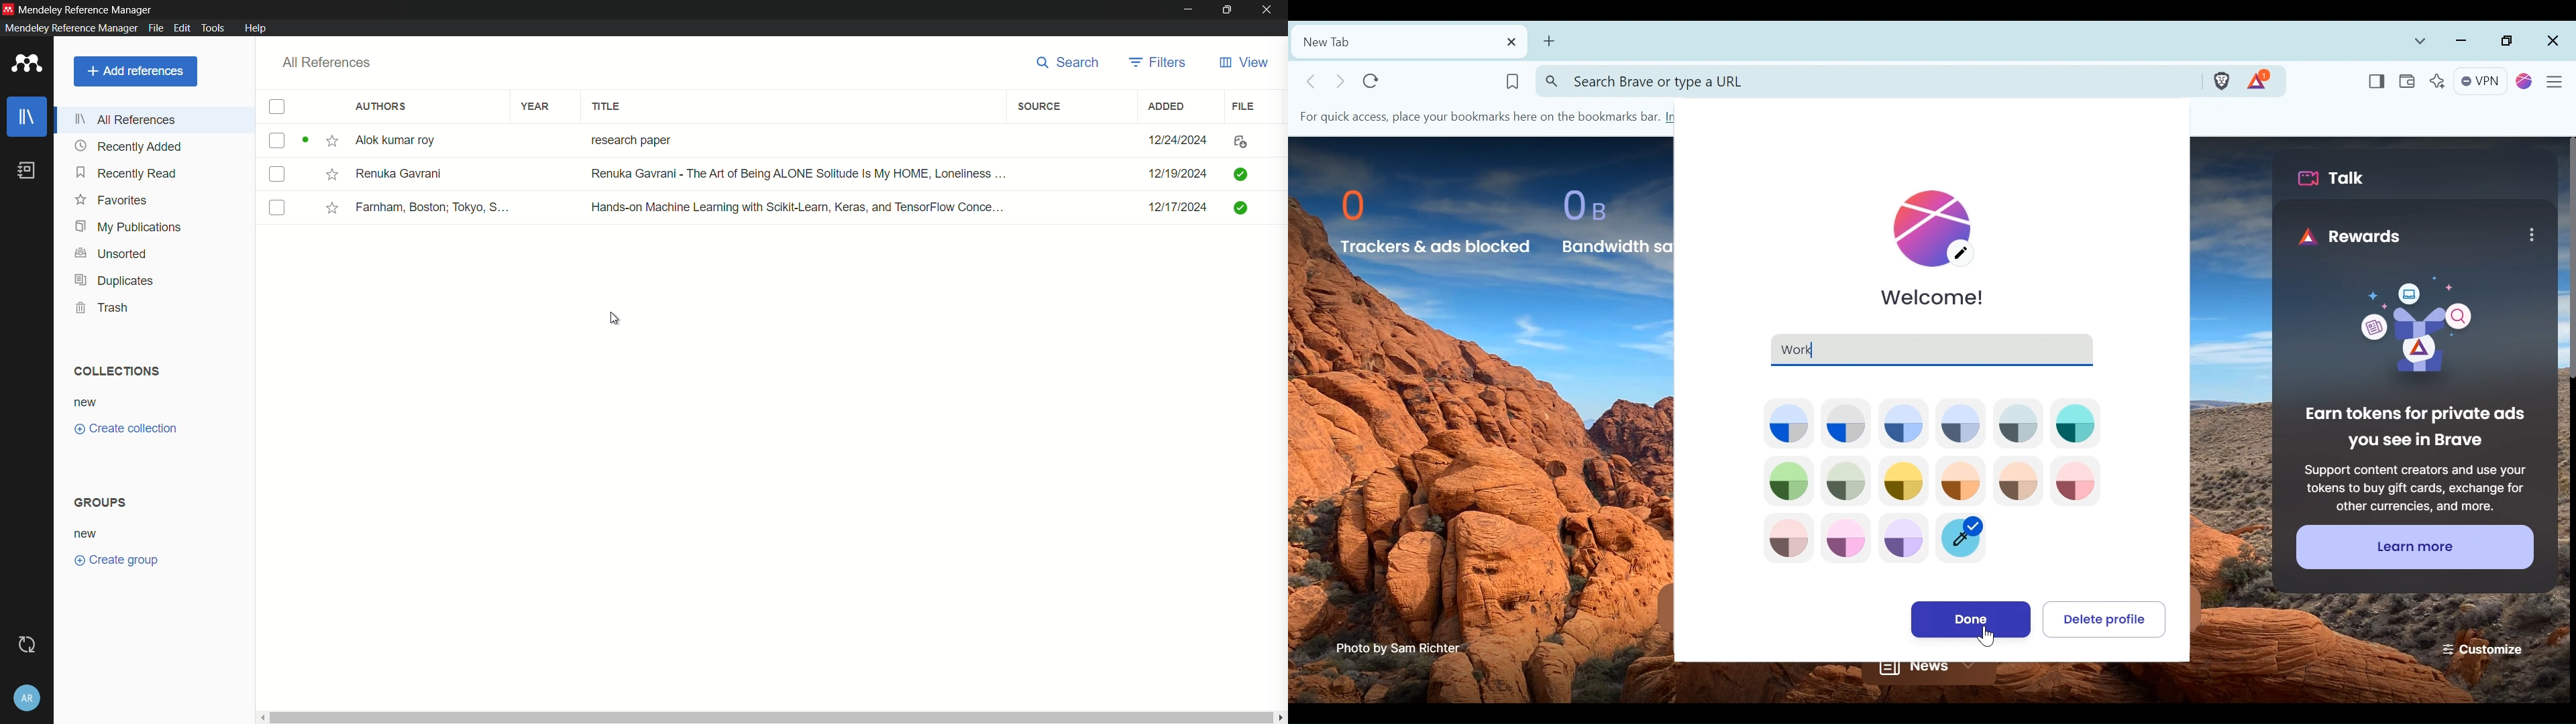 The height and width of the screenshot is (728, 2576). Describe the element at coordinates (27, 700) in the screenshot. I see `account and help` at that location.